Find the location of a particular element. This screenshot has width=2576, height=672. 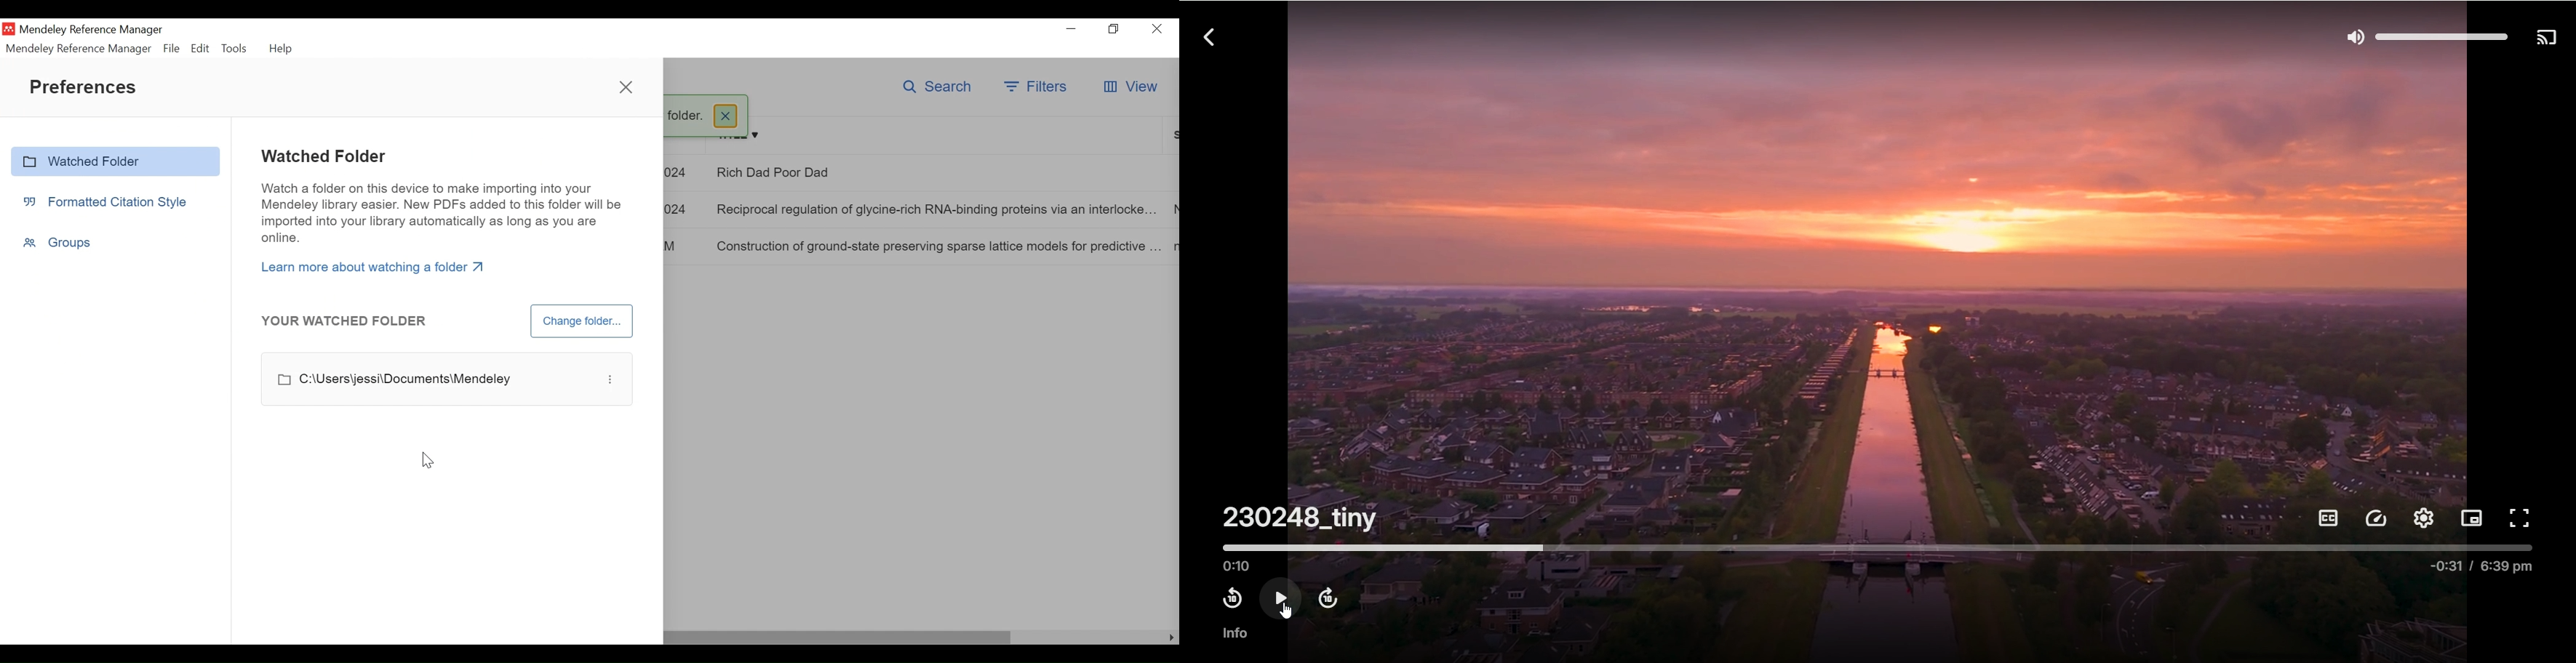

Mendeley Reference Manager is located at coordinates (98, 29).